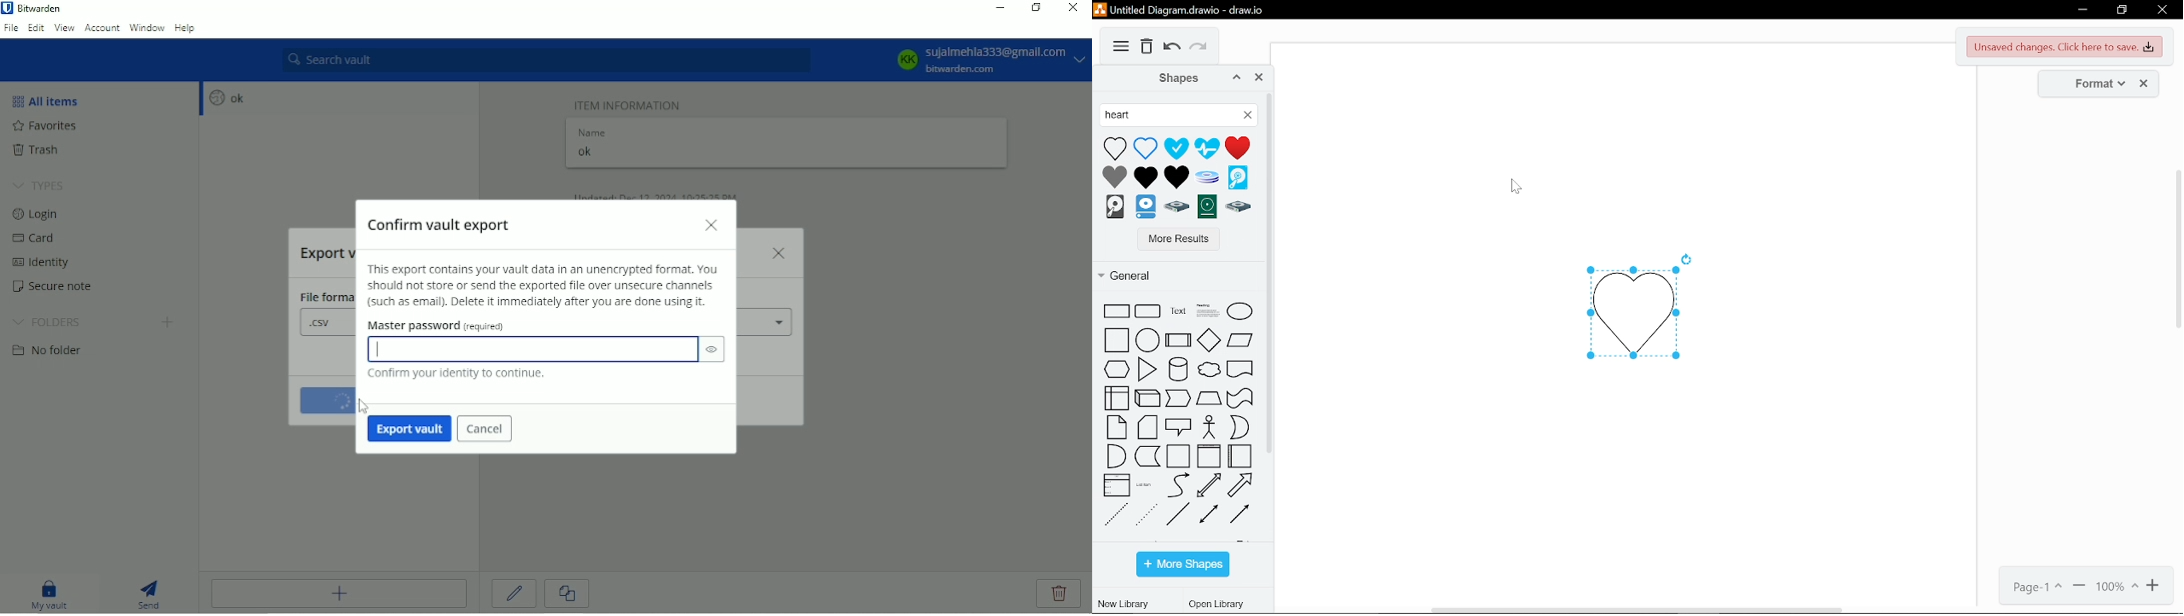 The height and width of the screenshot is (616, 2184). Describe the element at coordinates (1241, 485) in the screenshot. I see `arrow` at that location.